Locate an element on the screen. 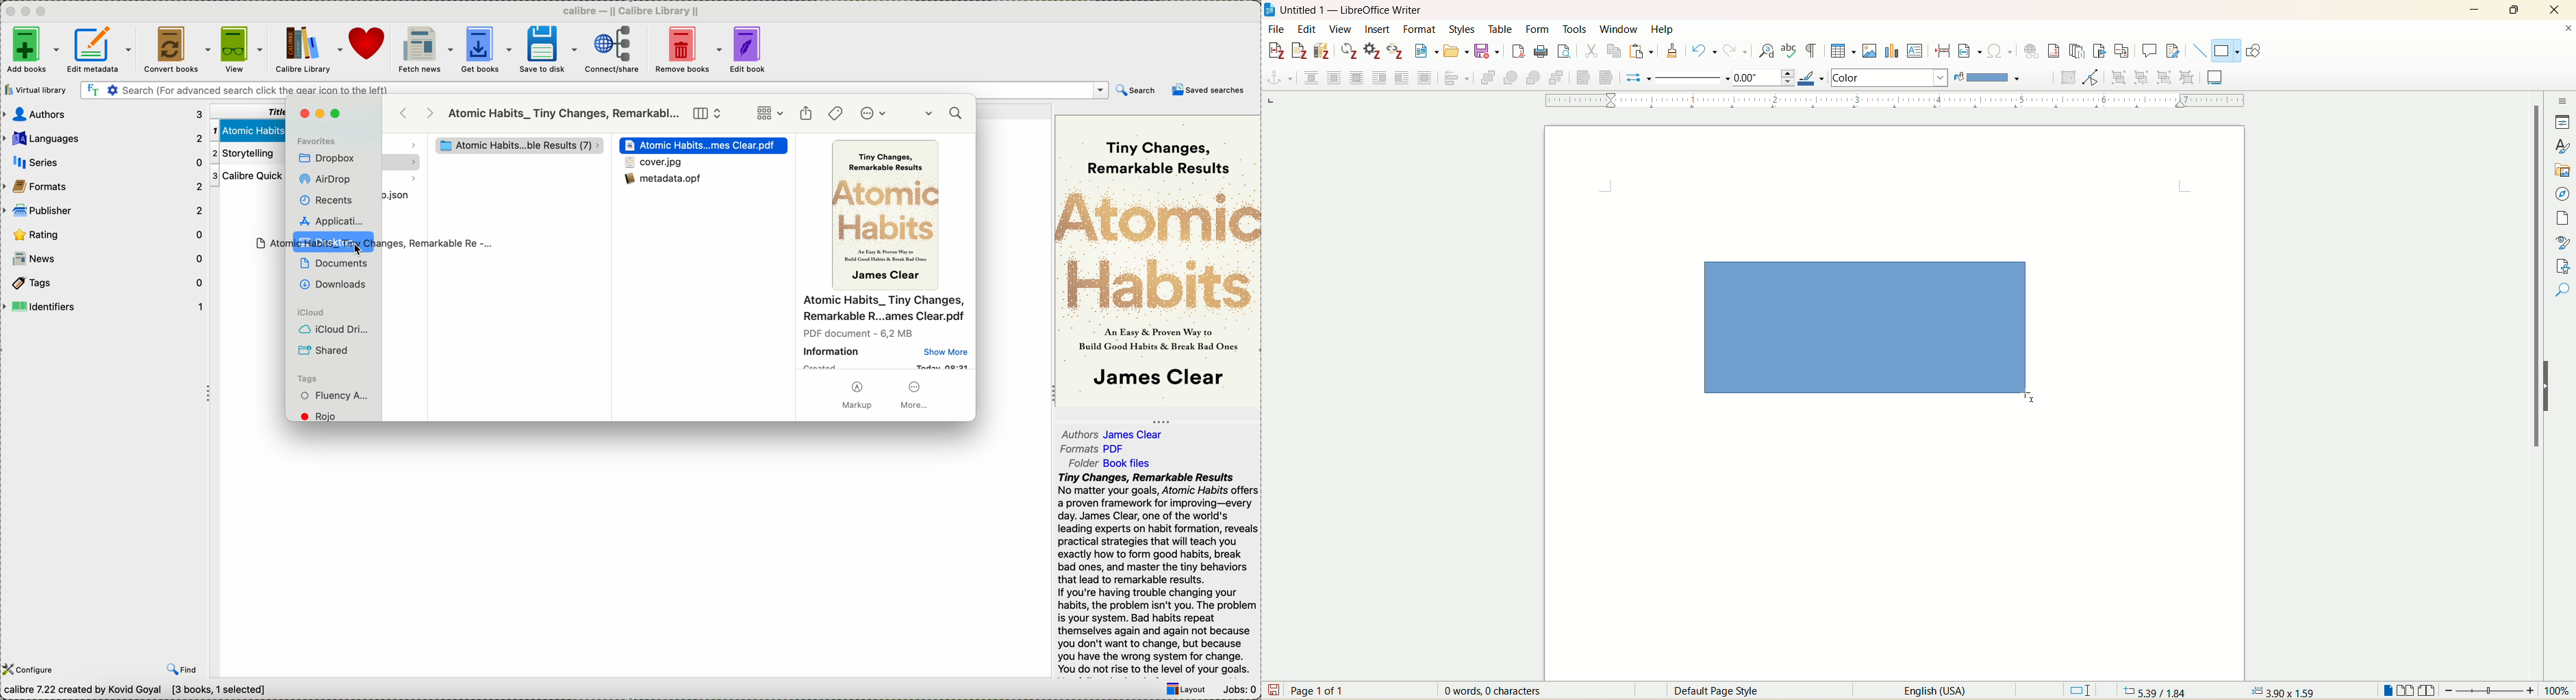 The image size is (2576, 700). convert books is located at coordinates (175, 51).